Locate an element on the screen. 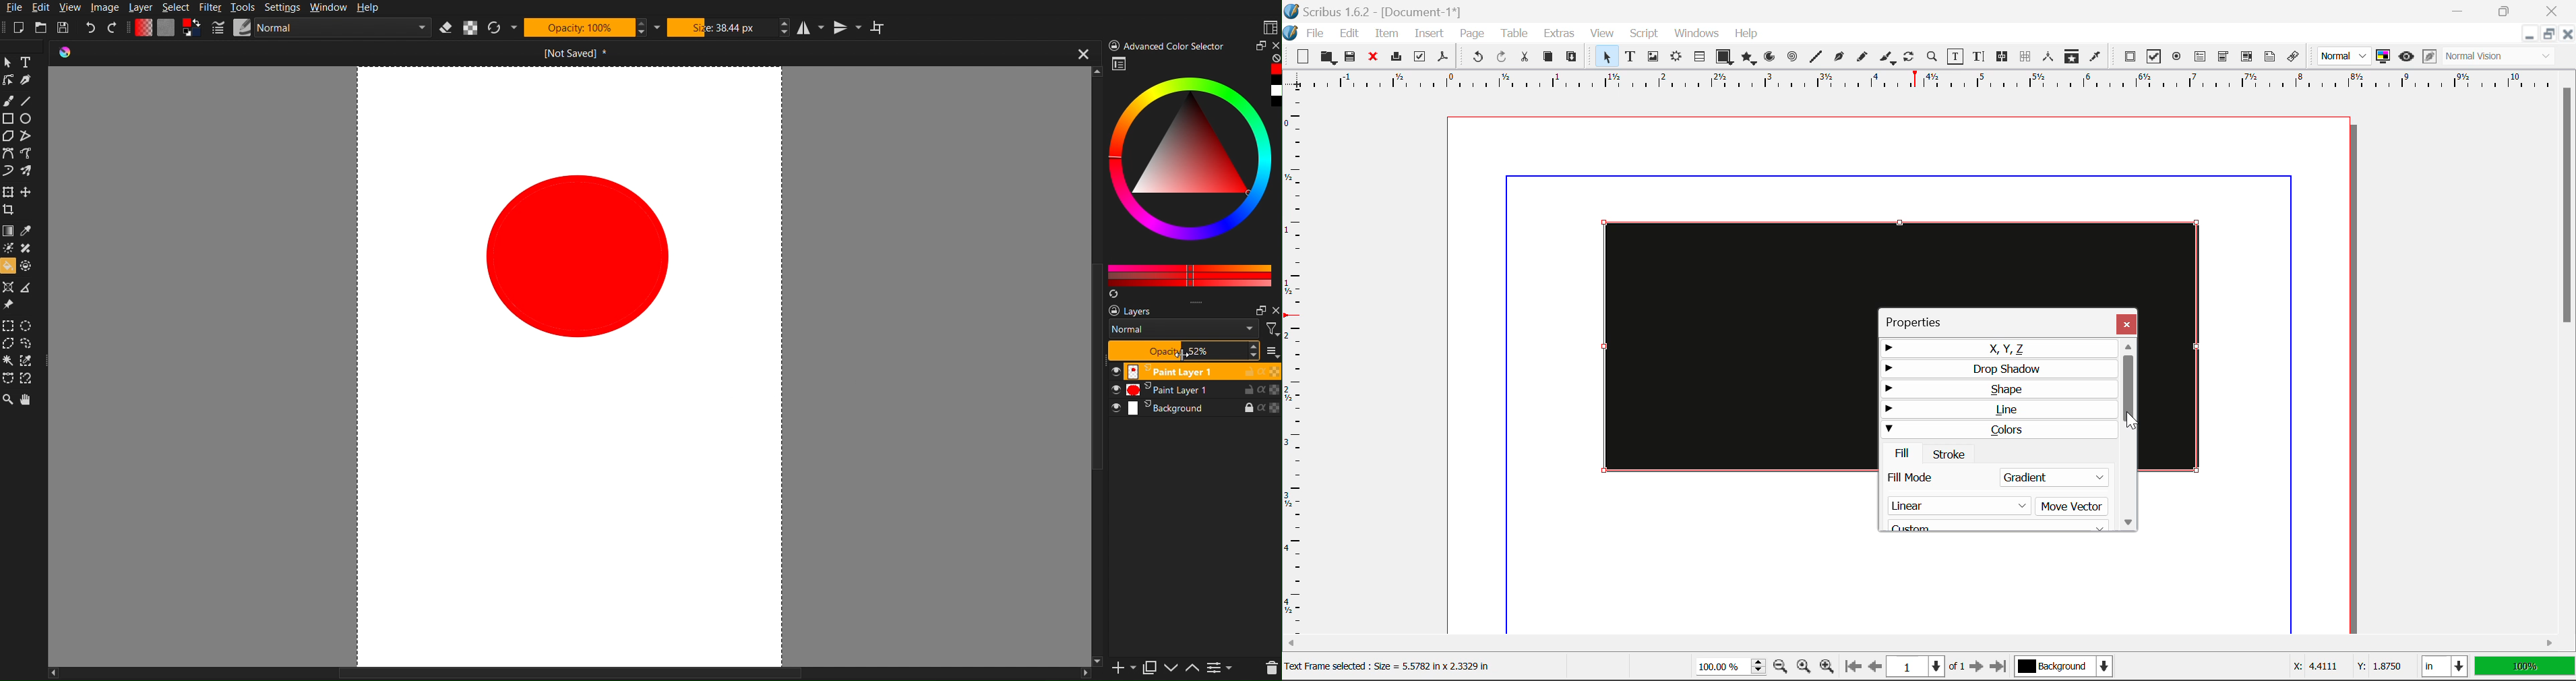 This screenshot has width=2576, height=700. Fill Tab Open is located at coordinates (1904, 452).